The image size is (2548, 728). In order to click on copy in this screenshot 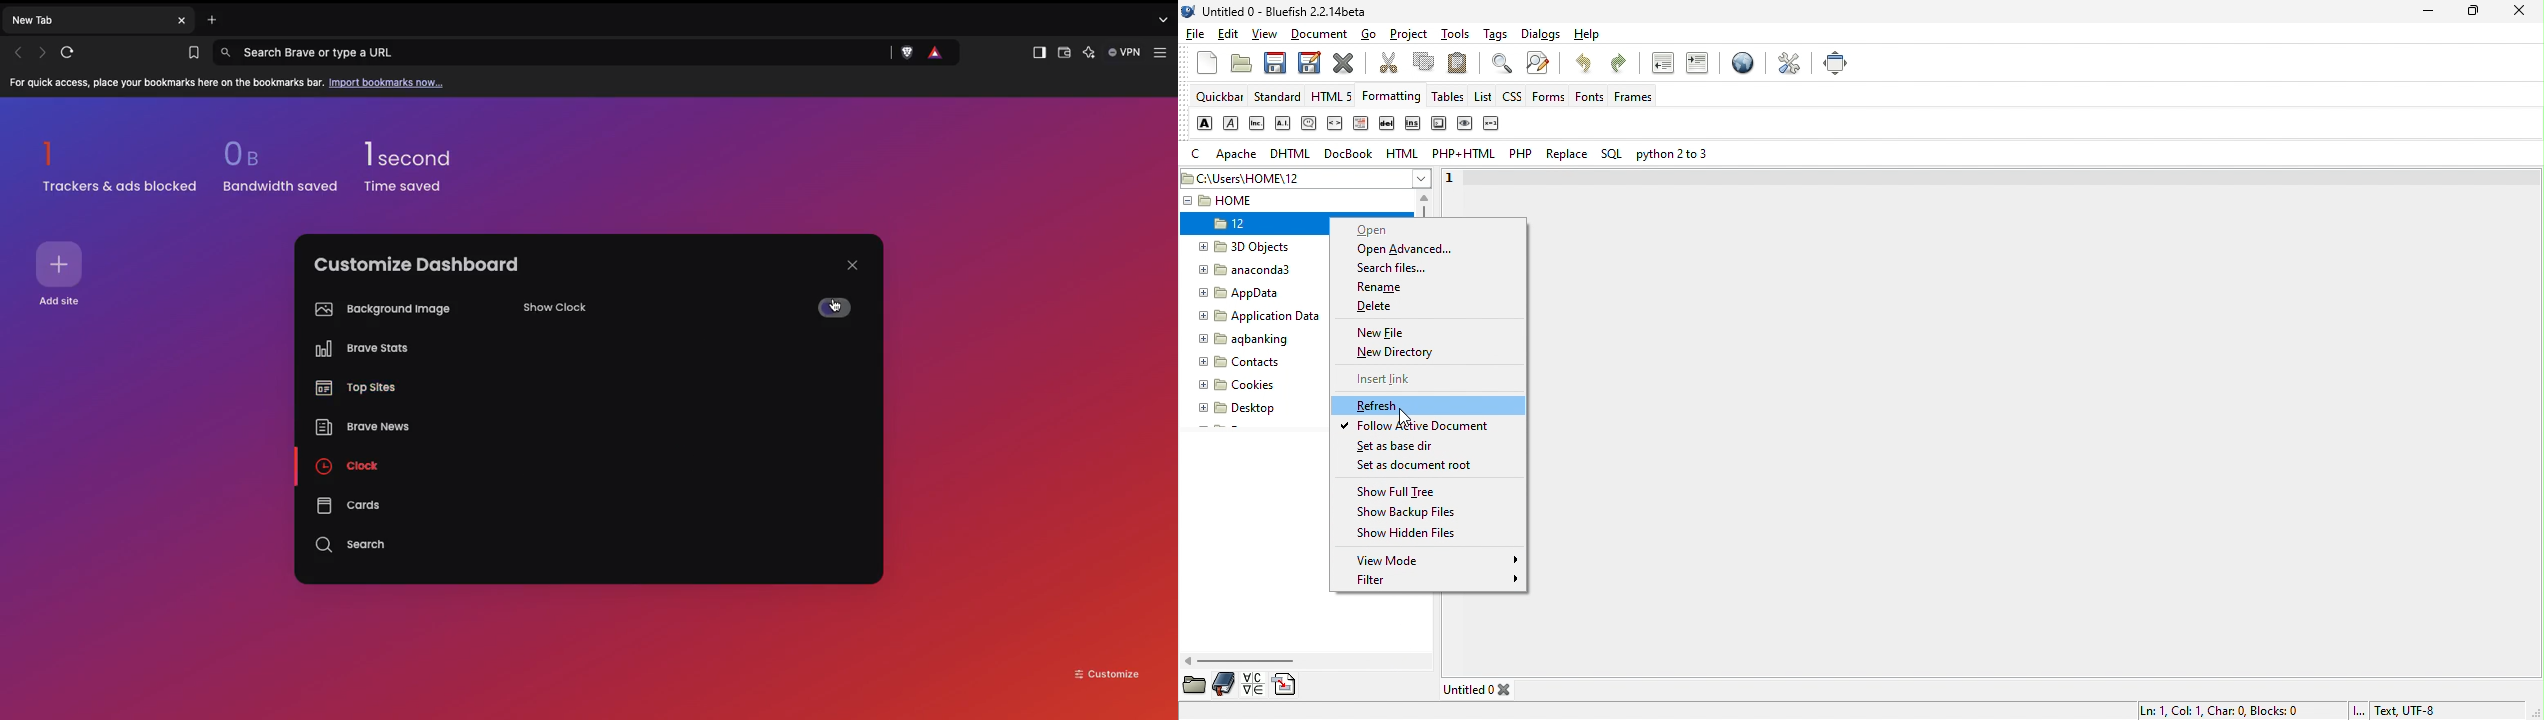, I will do `click(1425, 65)`.